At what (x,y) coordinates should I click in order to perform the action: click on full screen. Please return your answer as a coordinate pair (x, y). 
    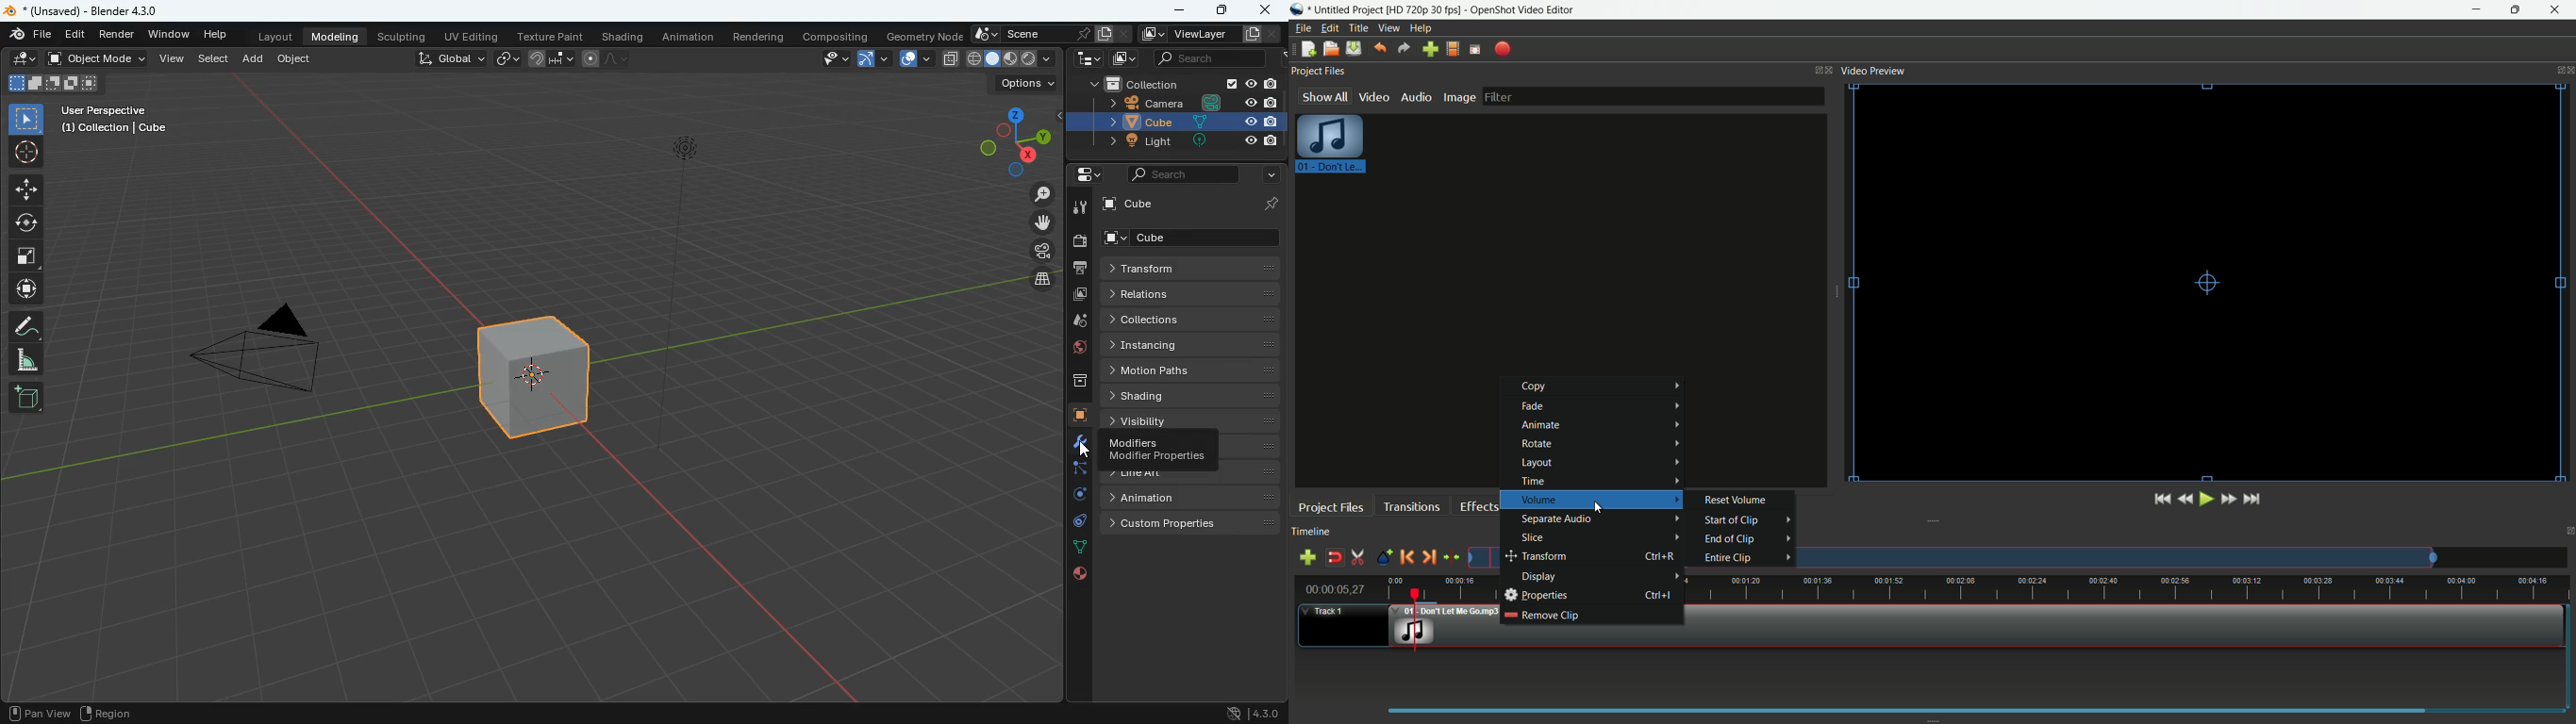
    Looking at the image, I should click on (26, 258).